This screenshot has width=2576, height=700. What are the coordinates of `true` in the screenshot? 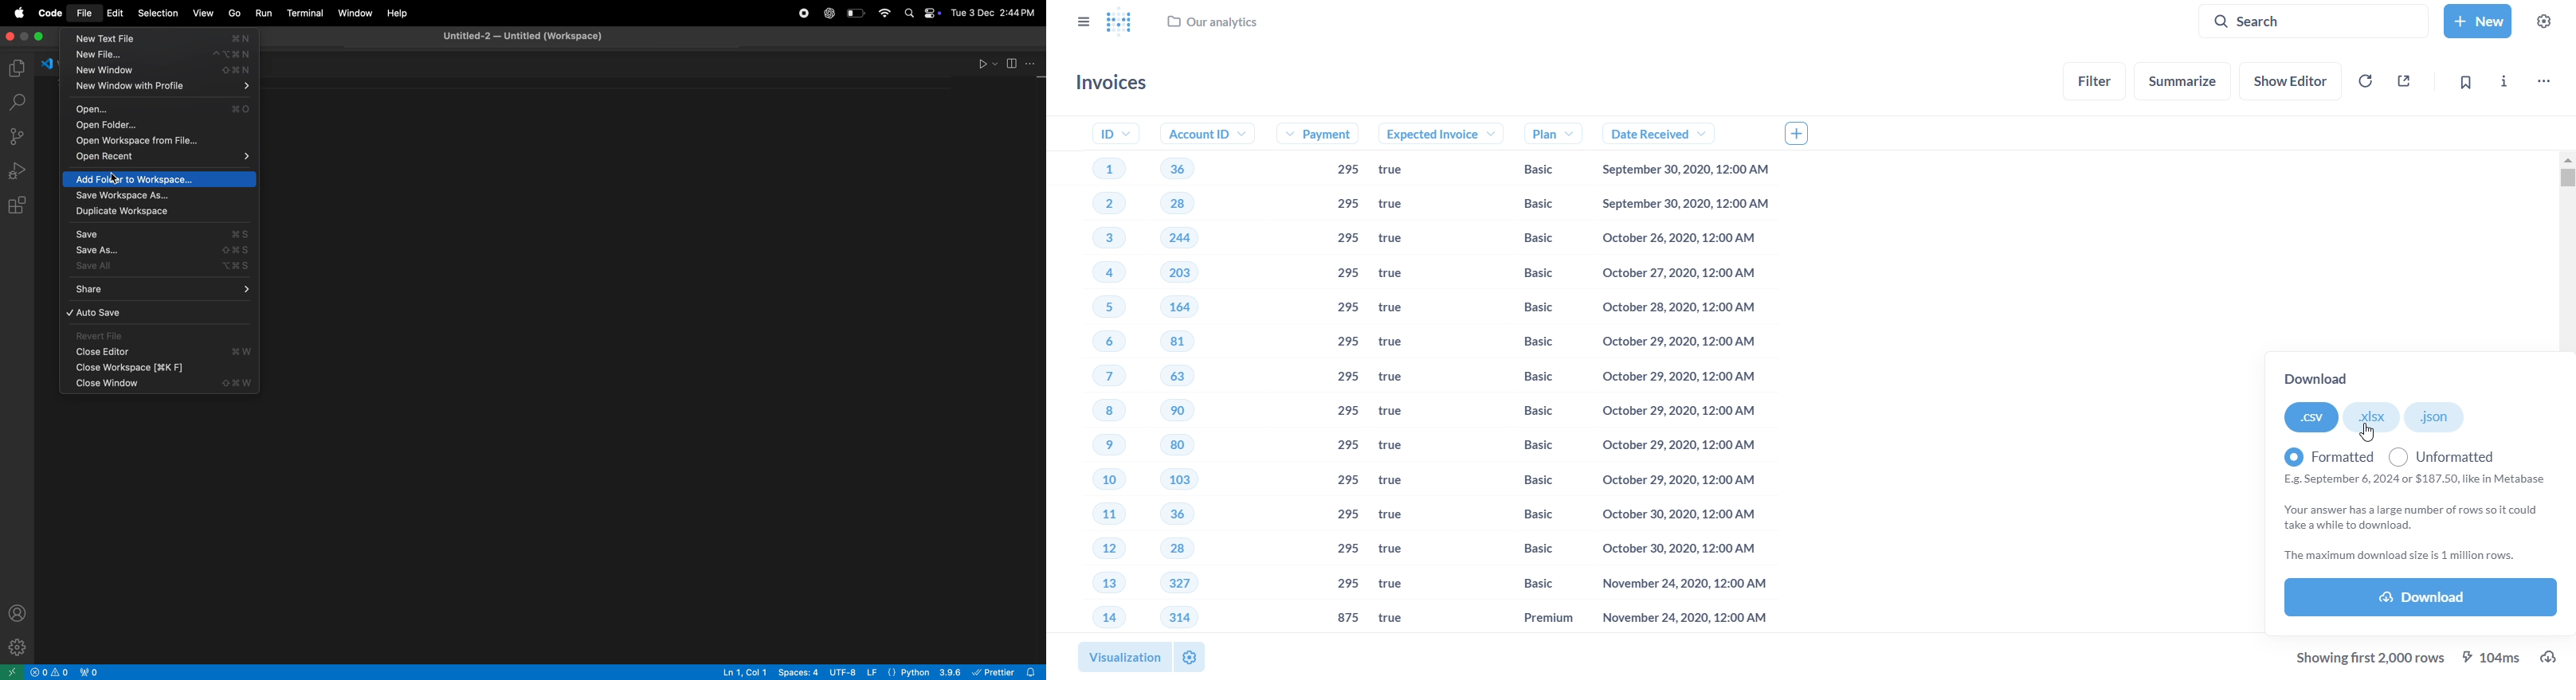 It's located at (1394, 619).